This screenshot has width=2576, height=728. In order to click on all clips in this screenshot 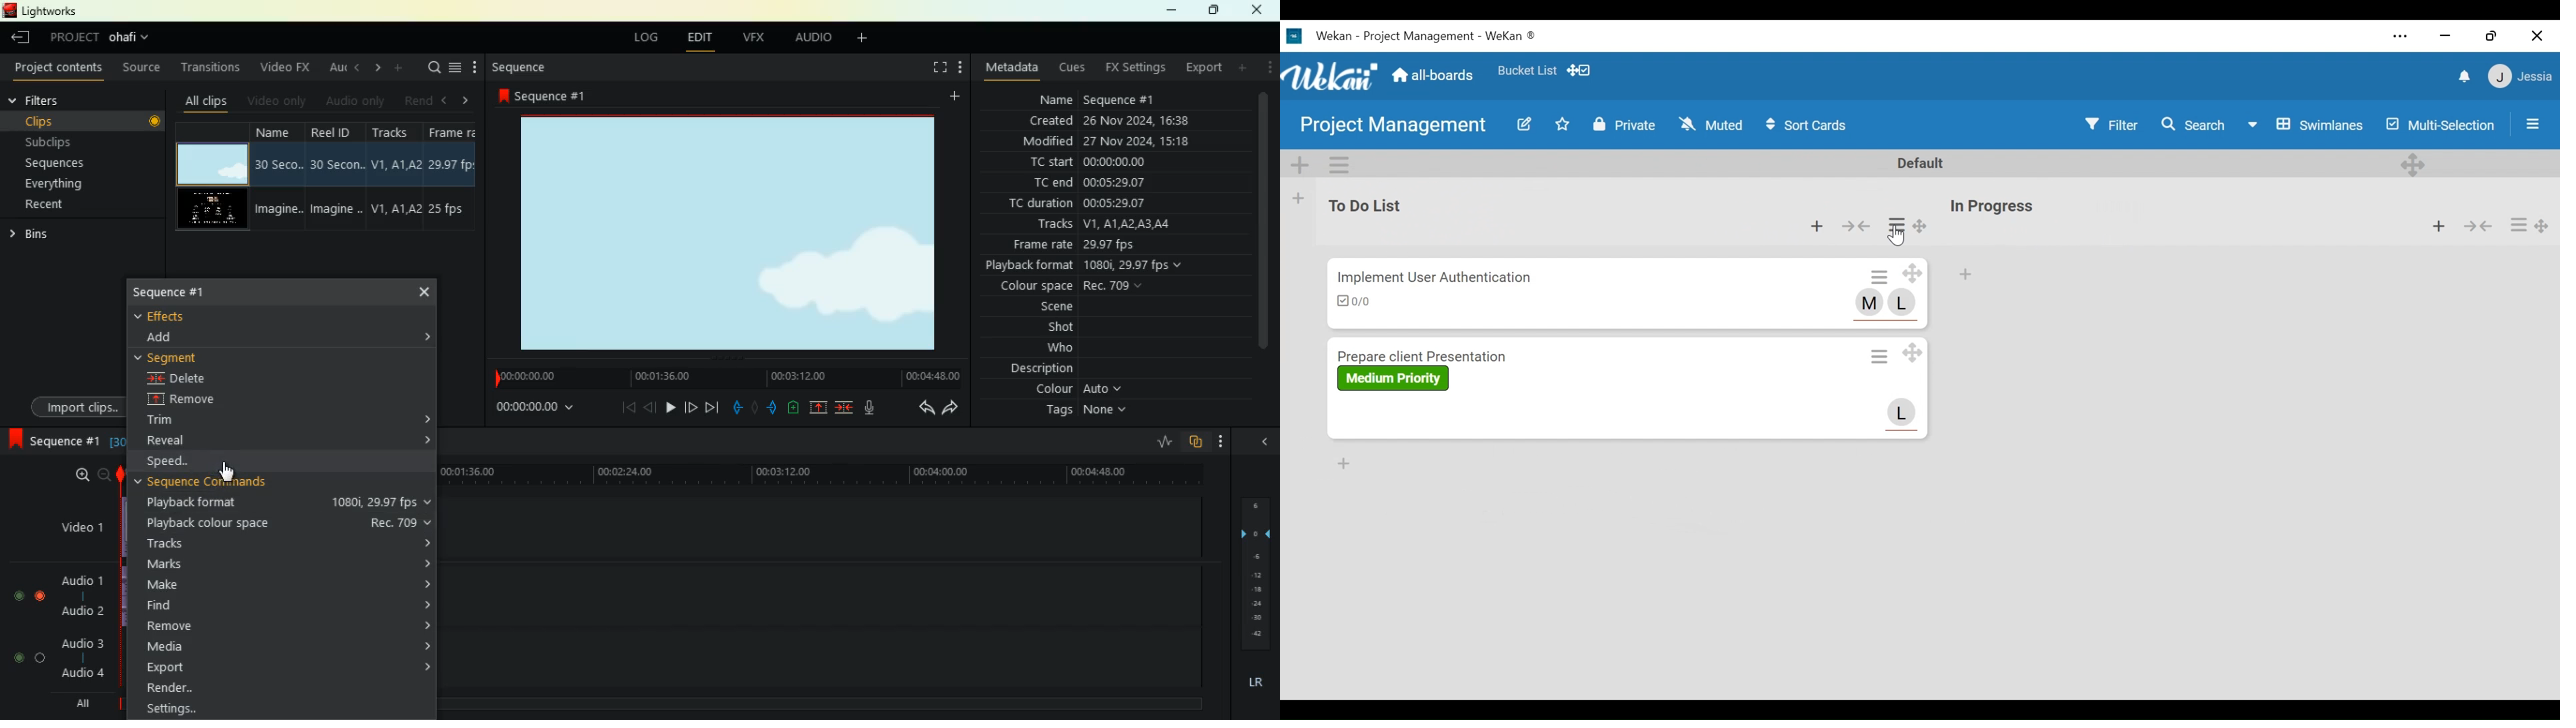, I will do `click(210, 101)`.